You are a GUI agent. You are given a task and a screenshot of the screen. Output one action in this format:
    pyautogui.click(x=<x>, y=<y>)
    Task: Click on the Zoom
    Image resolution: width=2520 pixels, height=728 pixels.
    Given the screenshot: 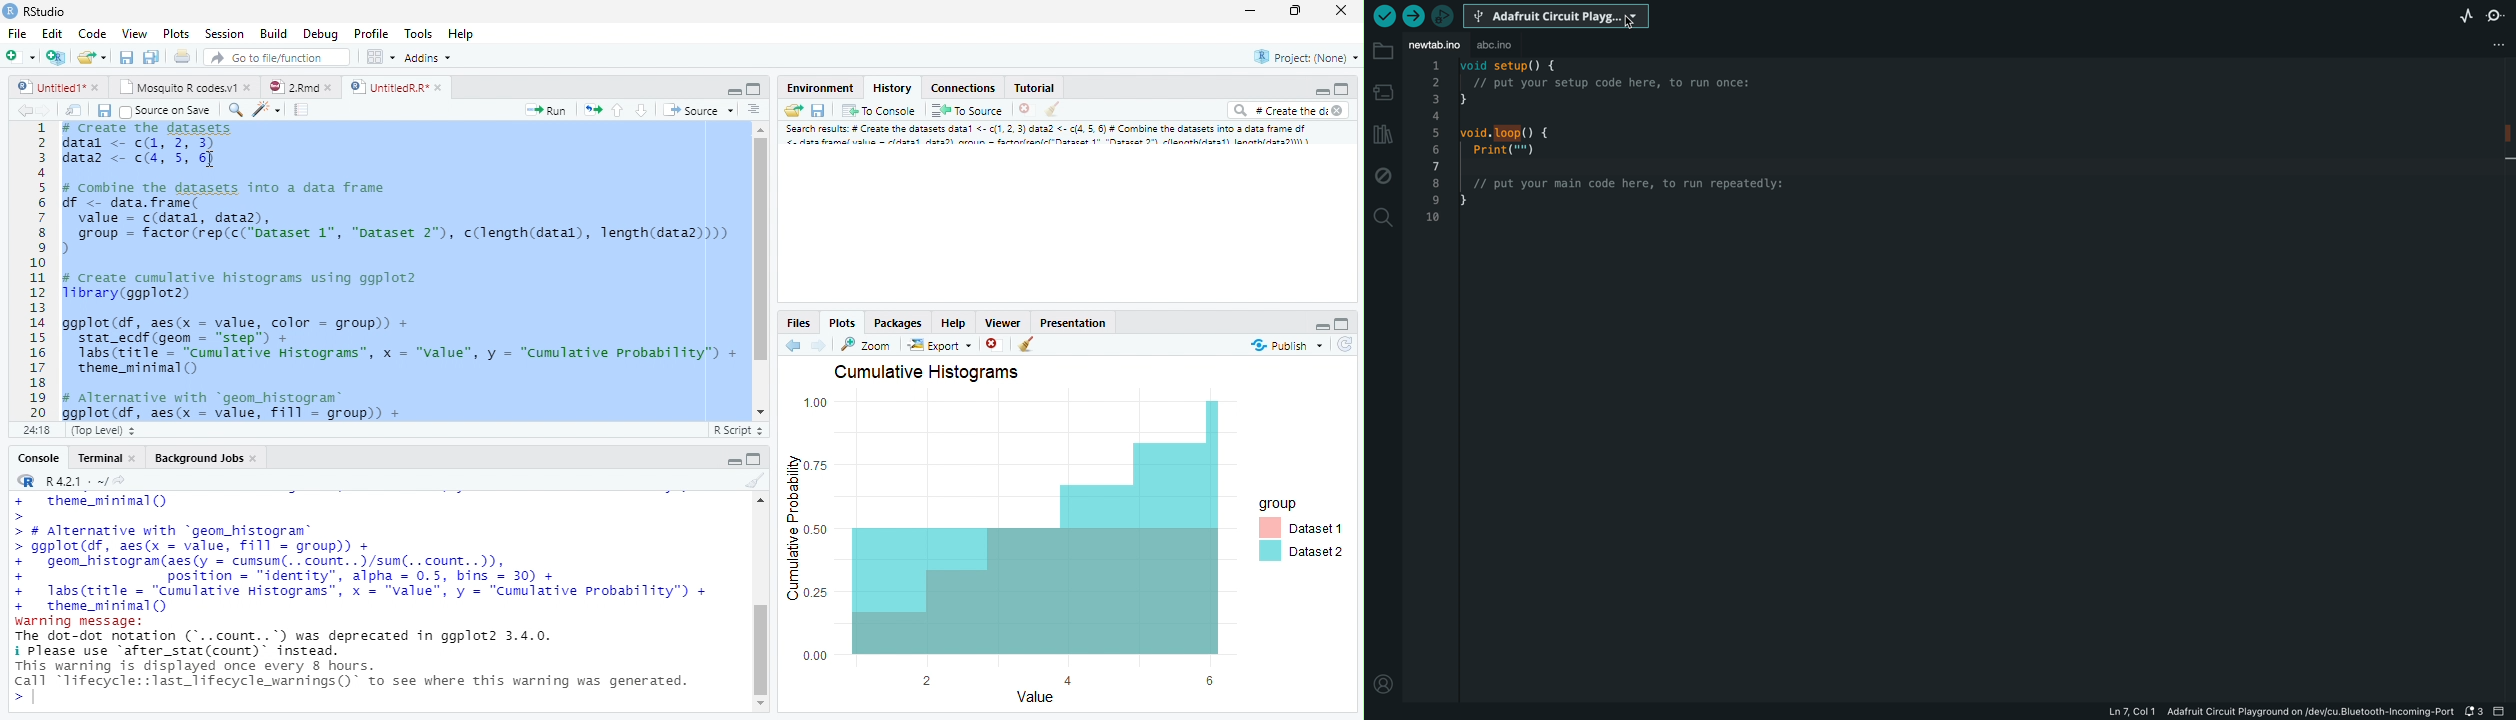 What is the action you would take?
    pyautogui.click(x=864, y=346)
    